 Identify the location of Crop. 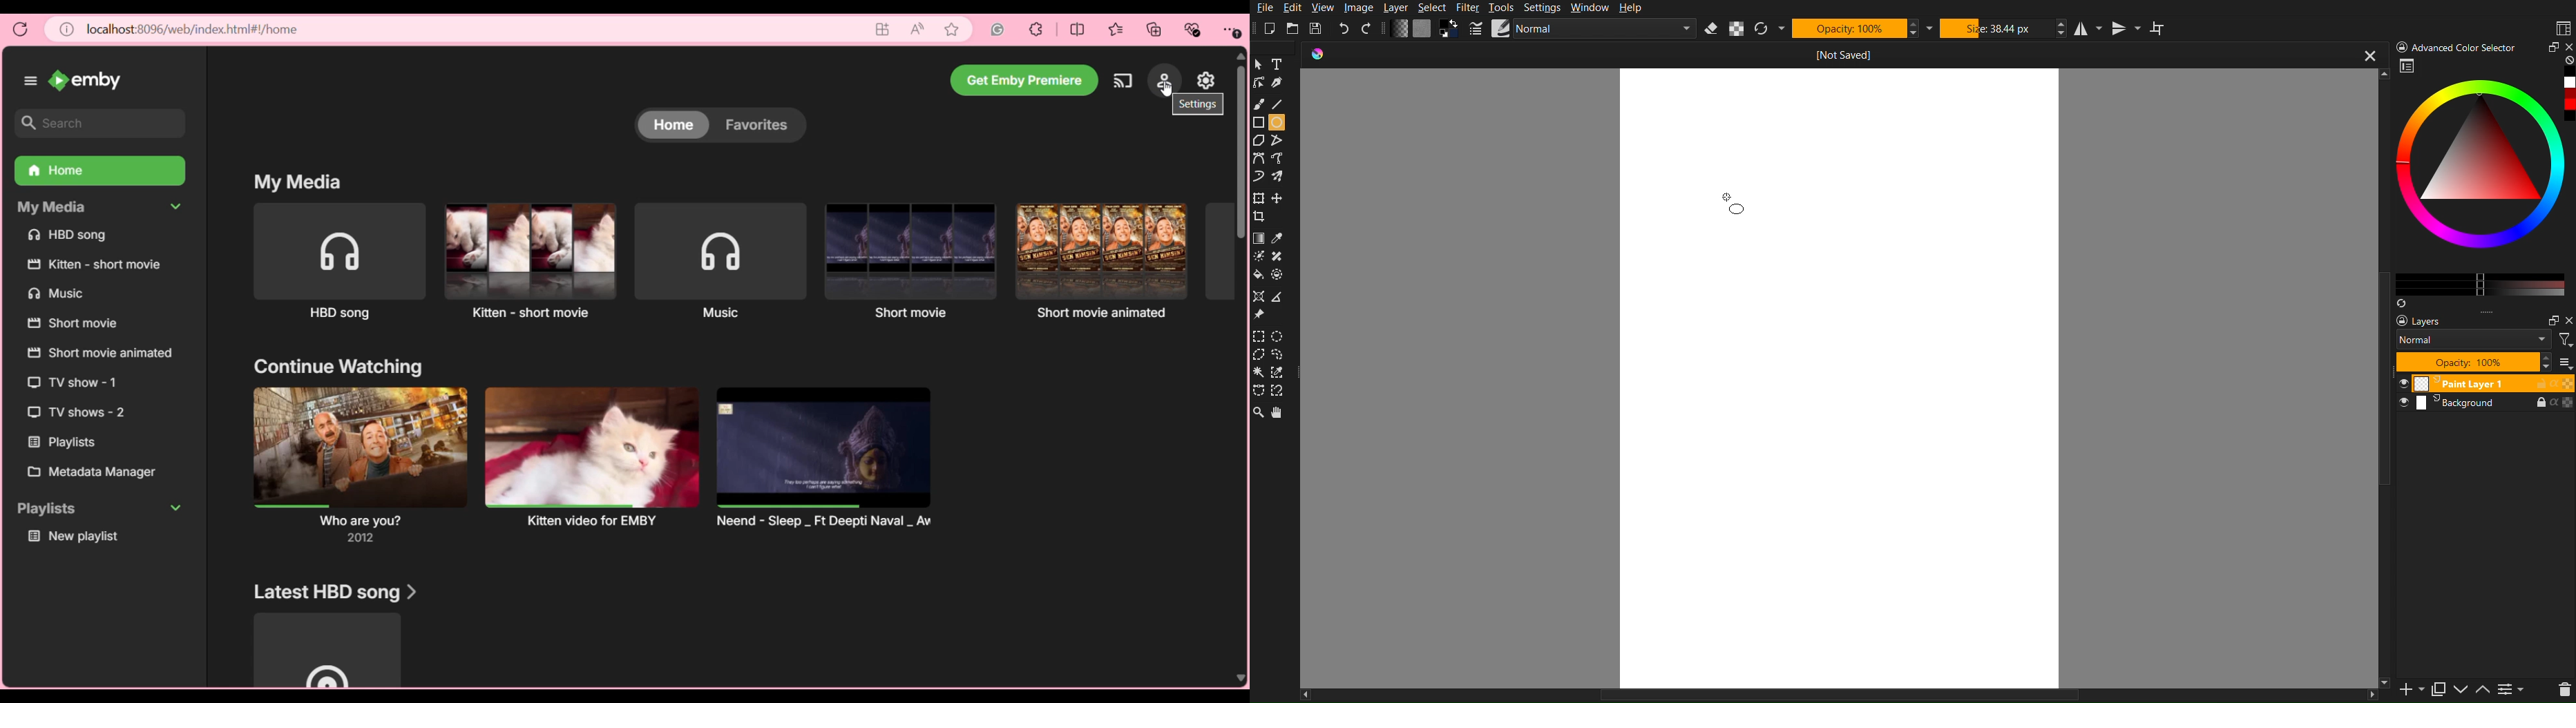
(1258, 216).